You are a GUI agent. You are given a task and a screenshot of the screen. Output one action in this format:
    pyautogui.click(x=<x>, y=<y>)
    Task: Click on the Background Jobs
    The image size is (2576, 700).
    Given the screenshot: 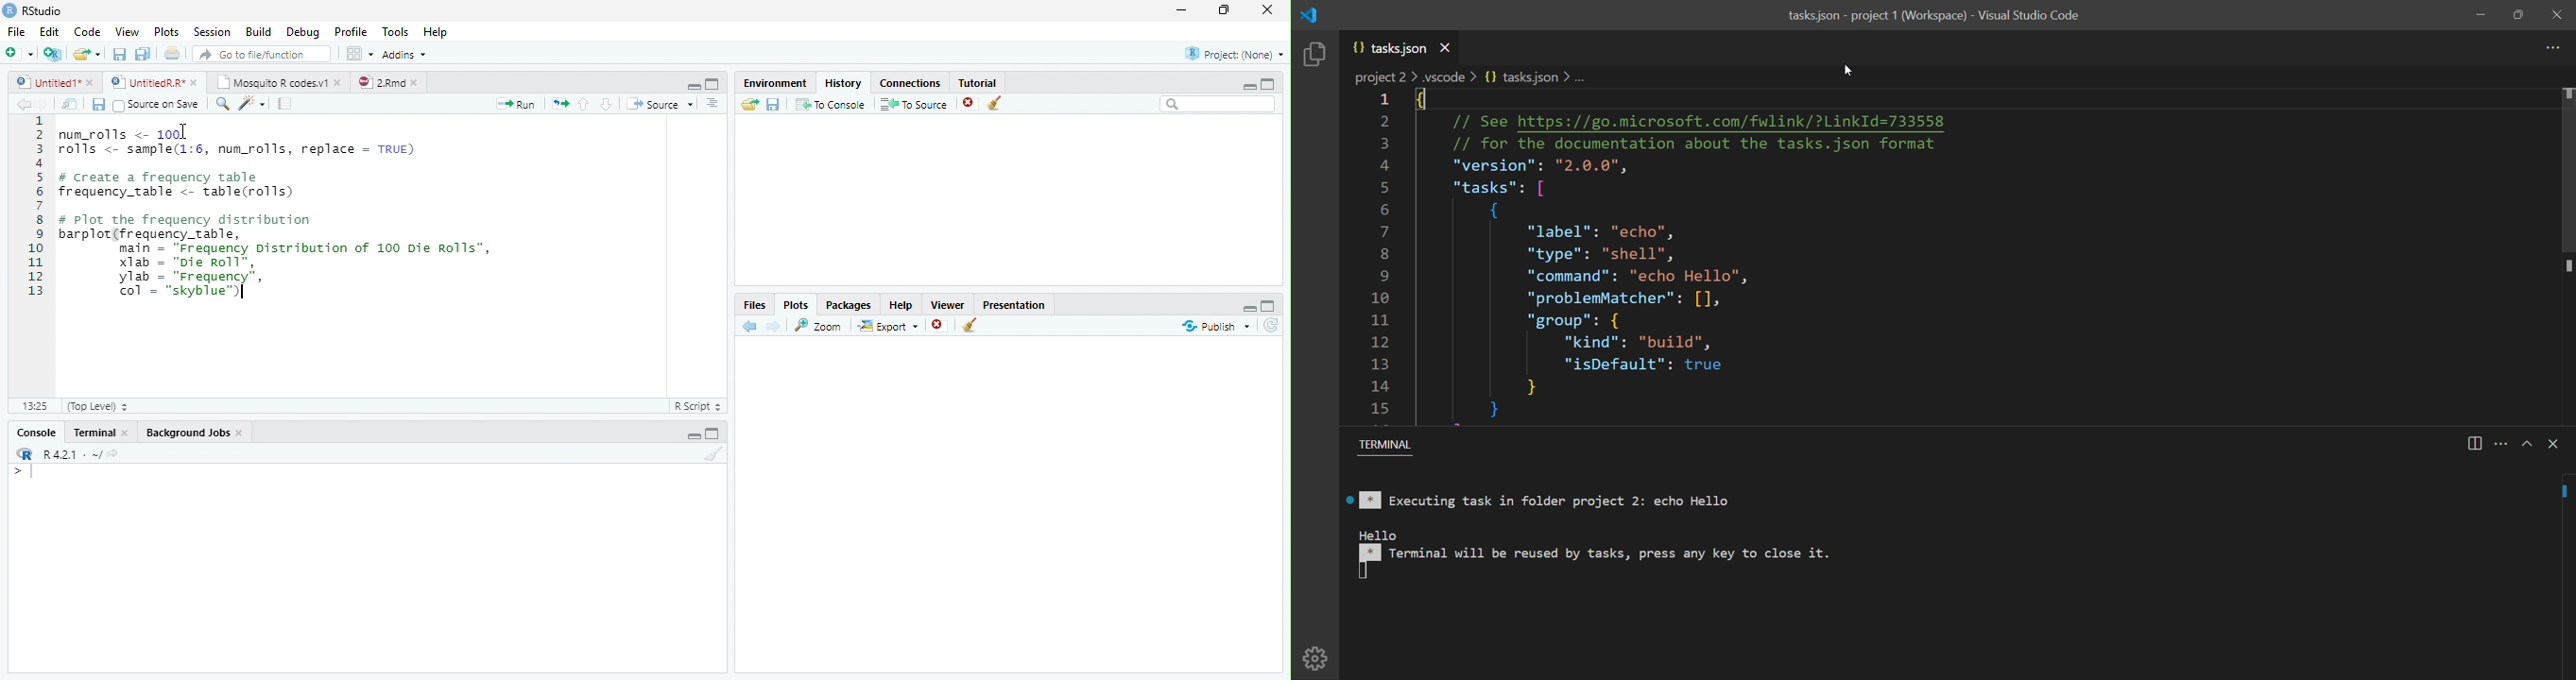 What is the action you would take?
    pyautogui.click(x=196, y=431)
    